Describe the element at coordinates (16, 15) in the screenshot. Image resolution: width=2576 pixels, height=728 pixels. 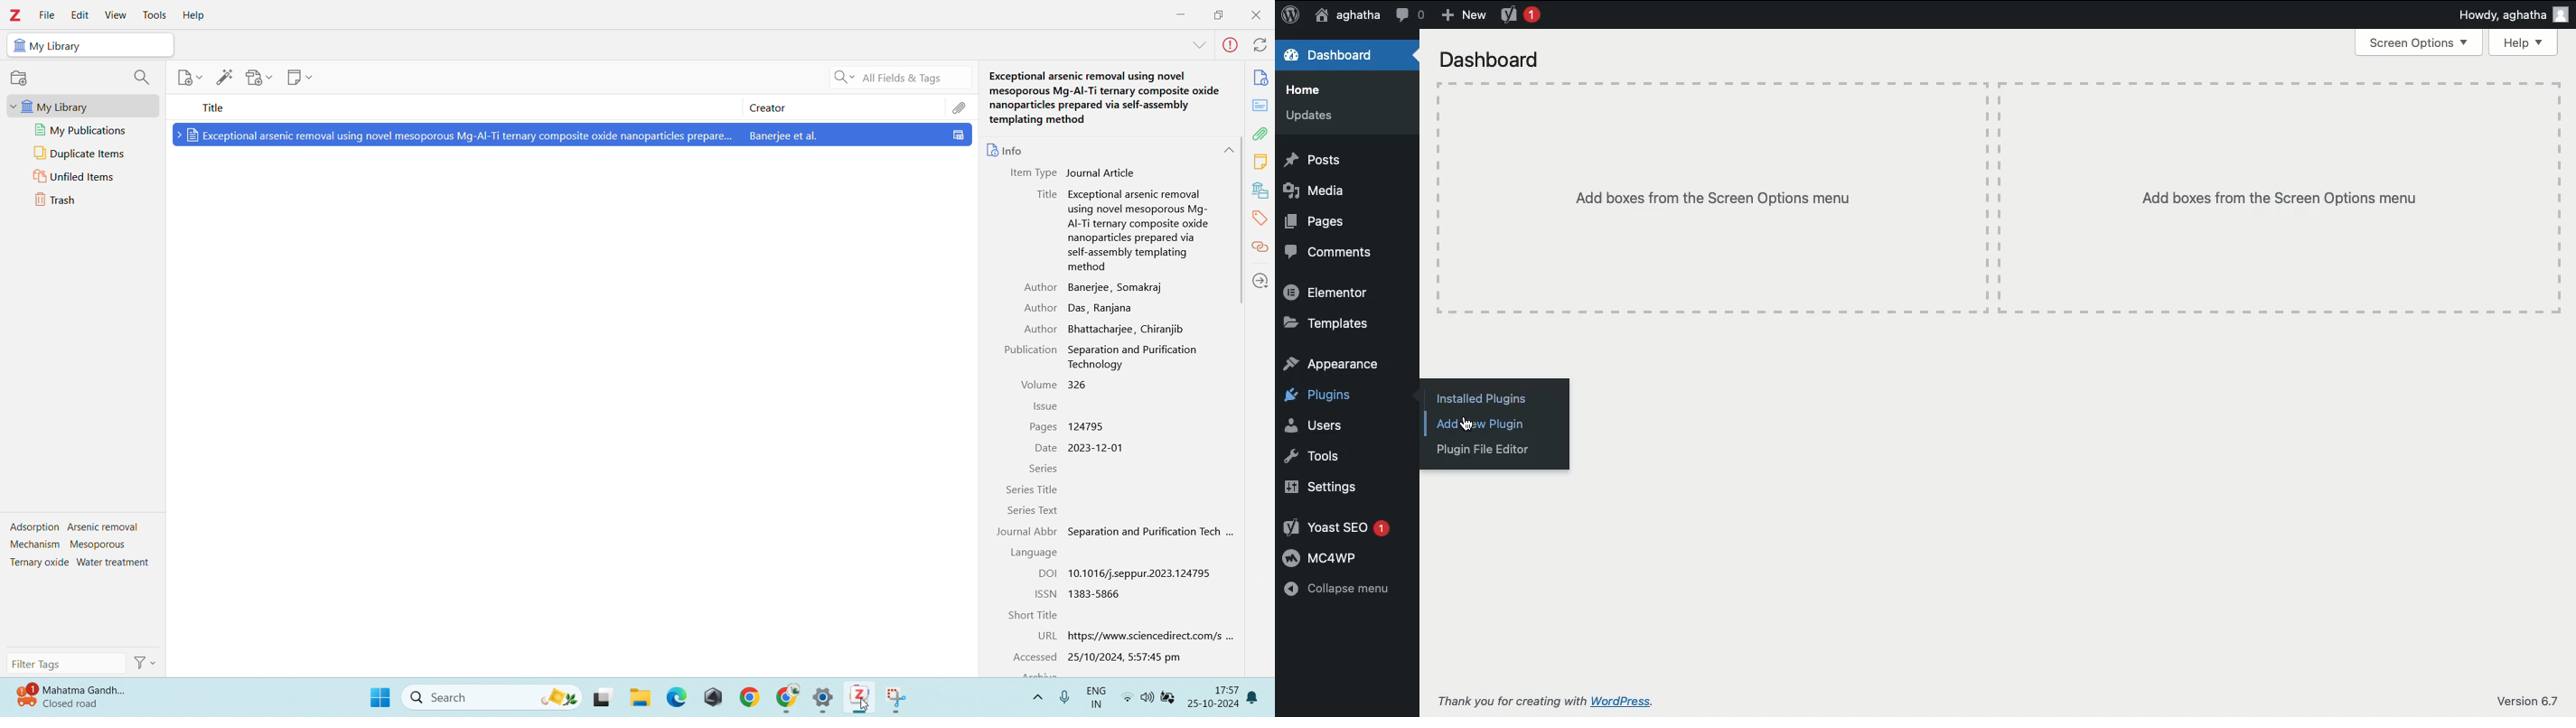
I see `logo` at that location.